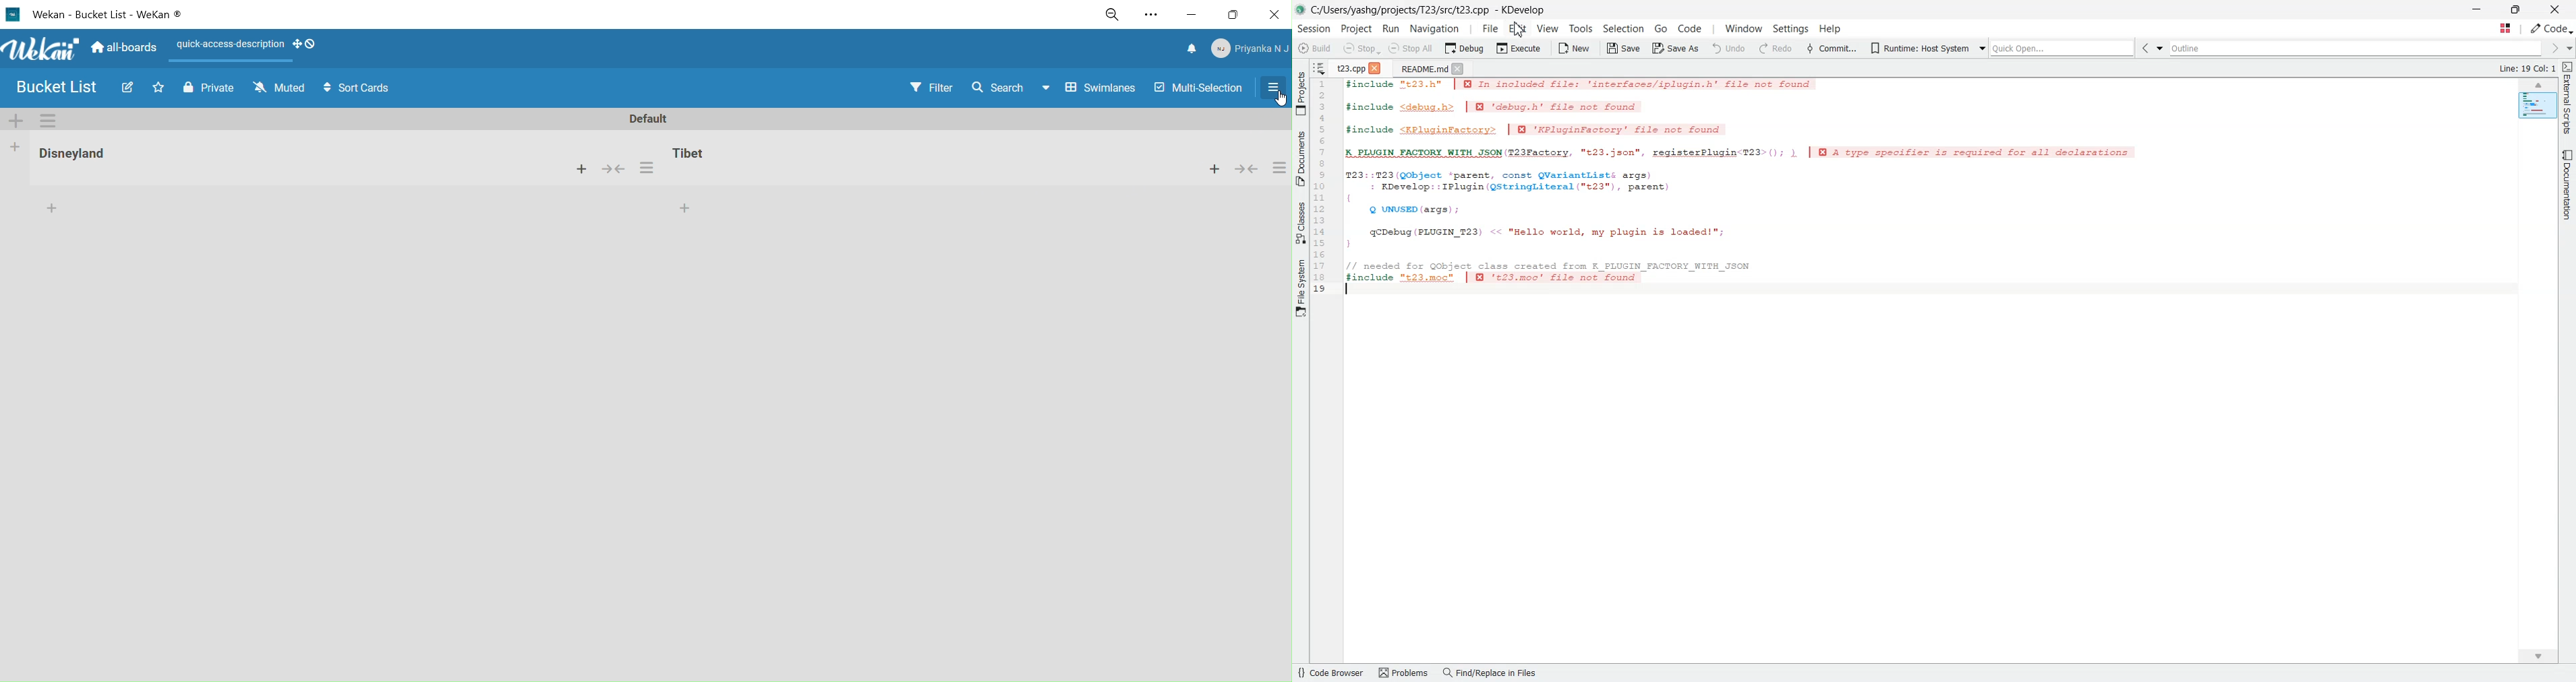 The width and height of the screenshot is (2576, 700). Describe the element at coordinates (1301, 93) in the screenshot. I see `Project` at that location.